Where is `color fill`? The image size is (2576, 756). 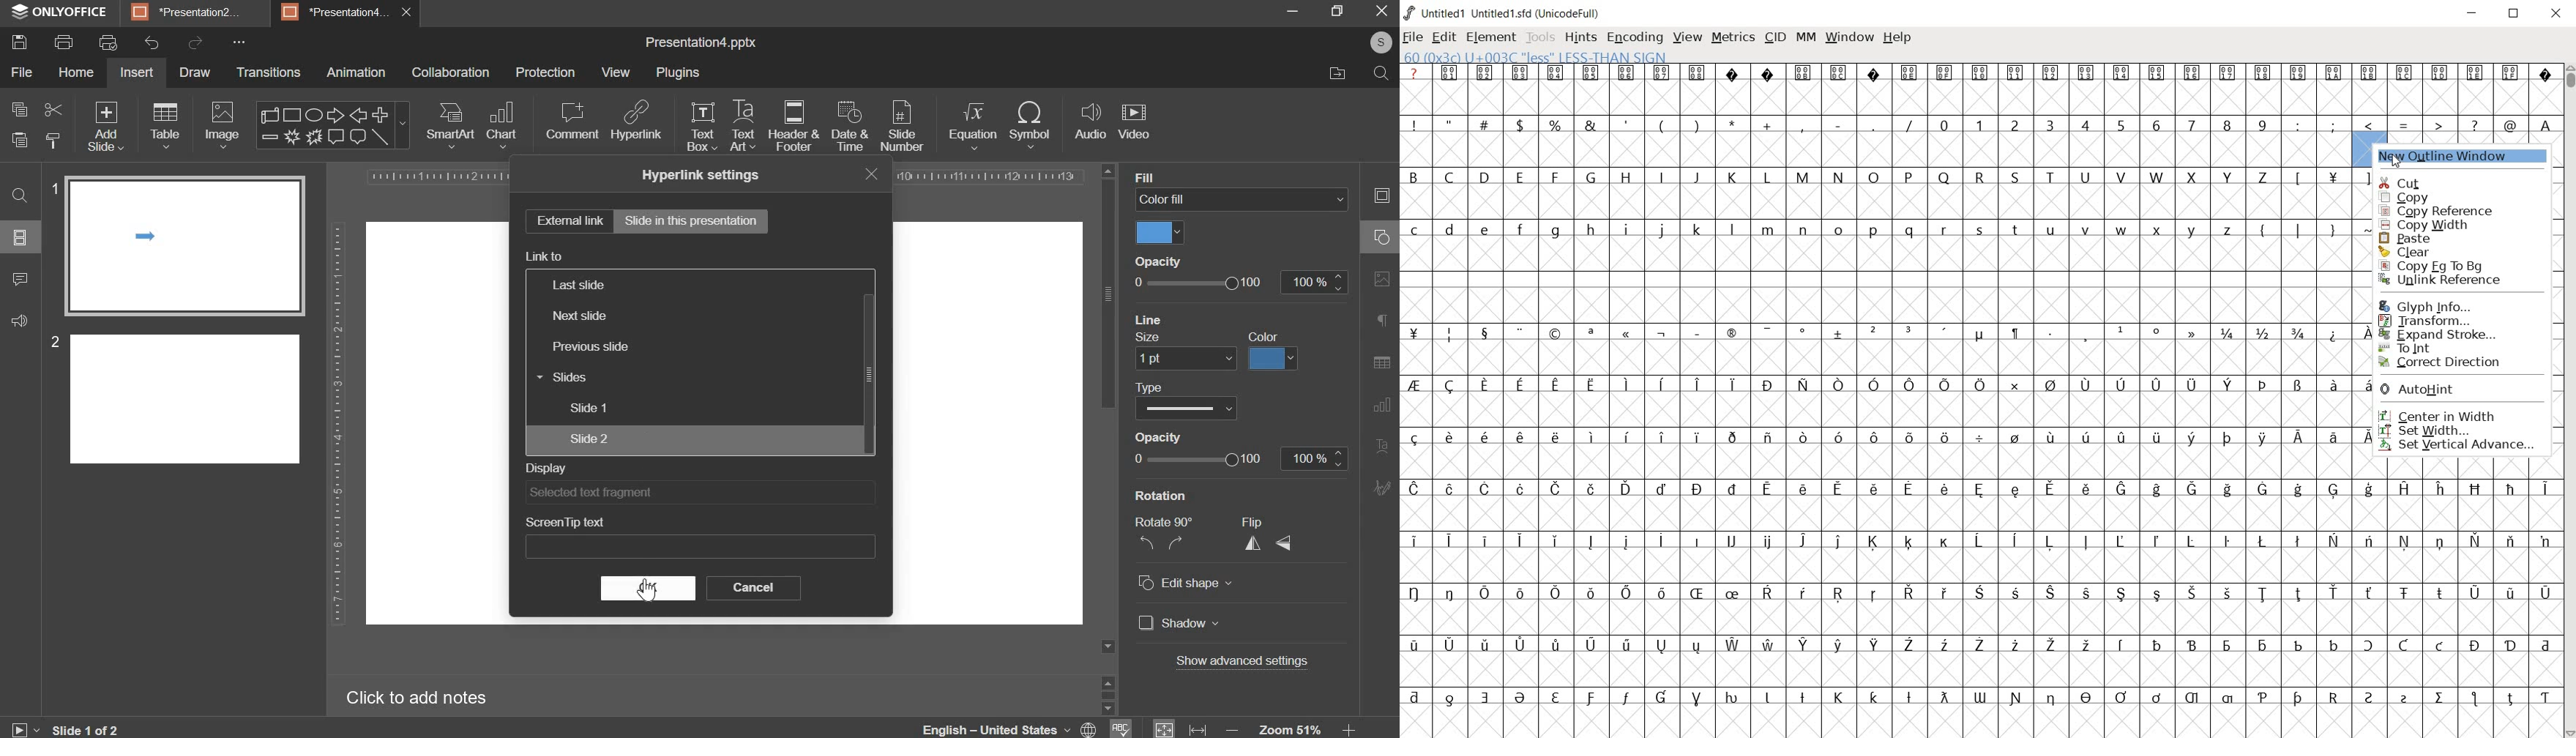
color fill is located at coordinates (1157, 234).